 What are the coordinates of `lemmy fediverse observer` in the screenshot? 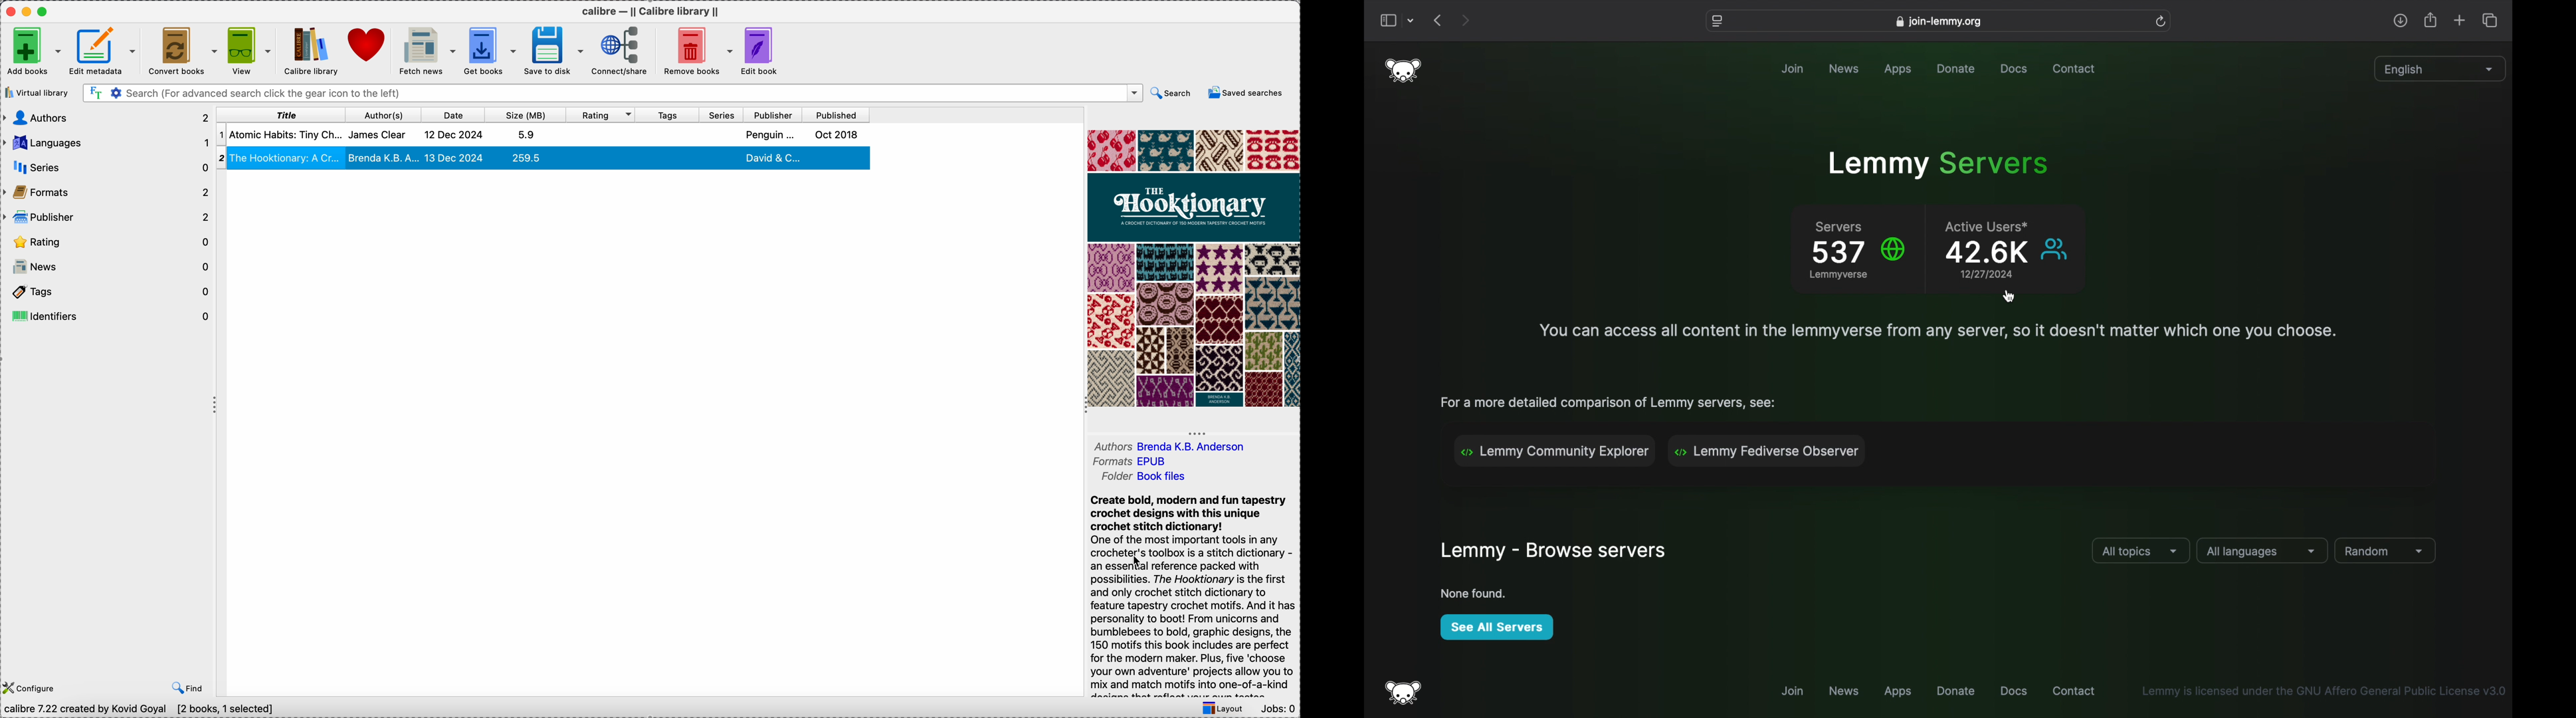 It's located at (1770, 451).